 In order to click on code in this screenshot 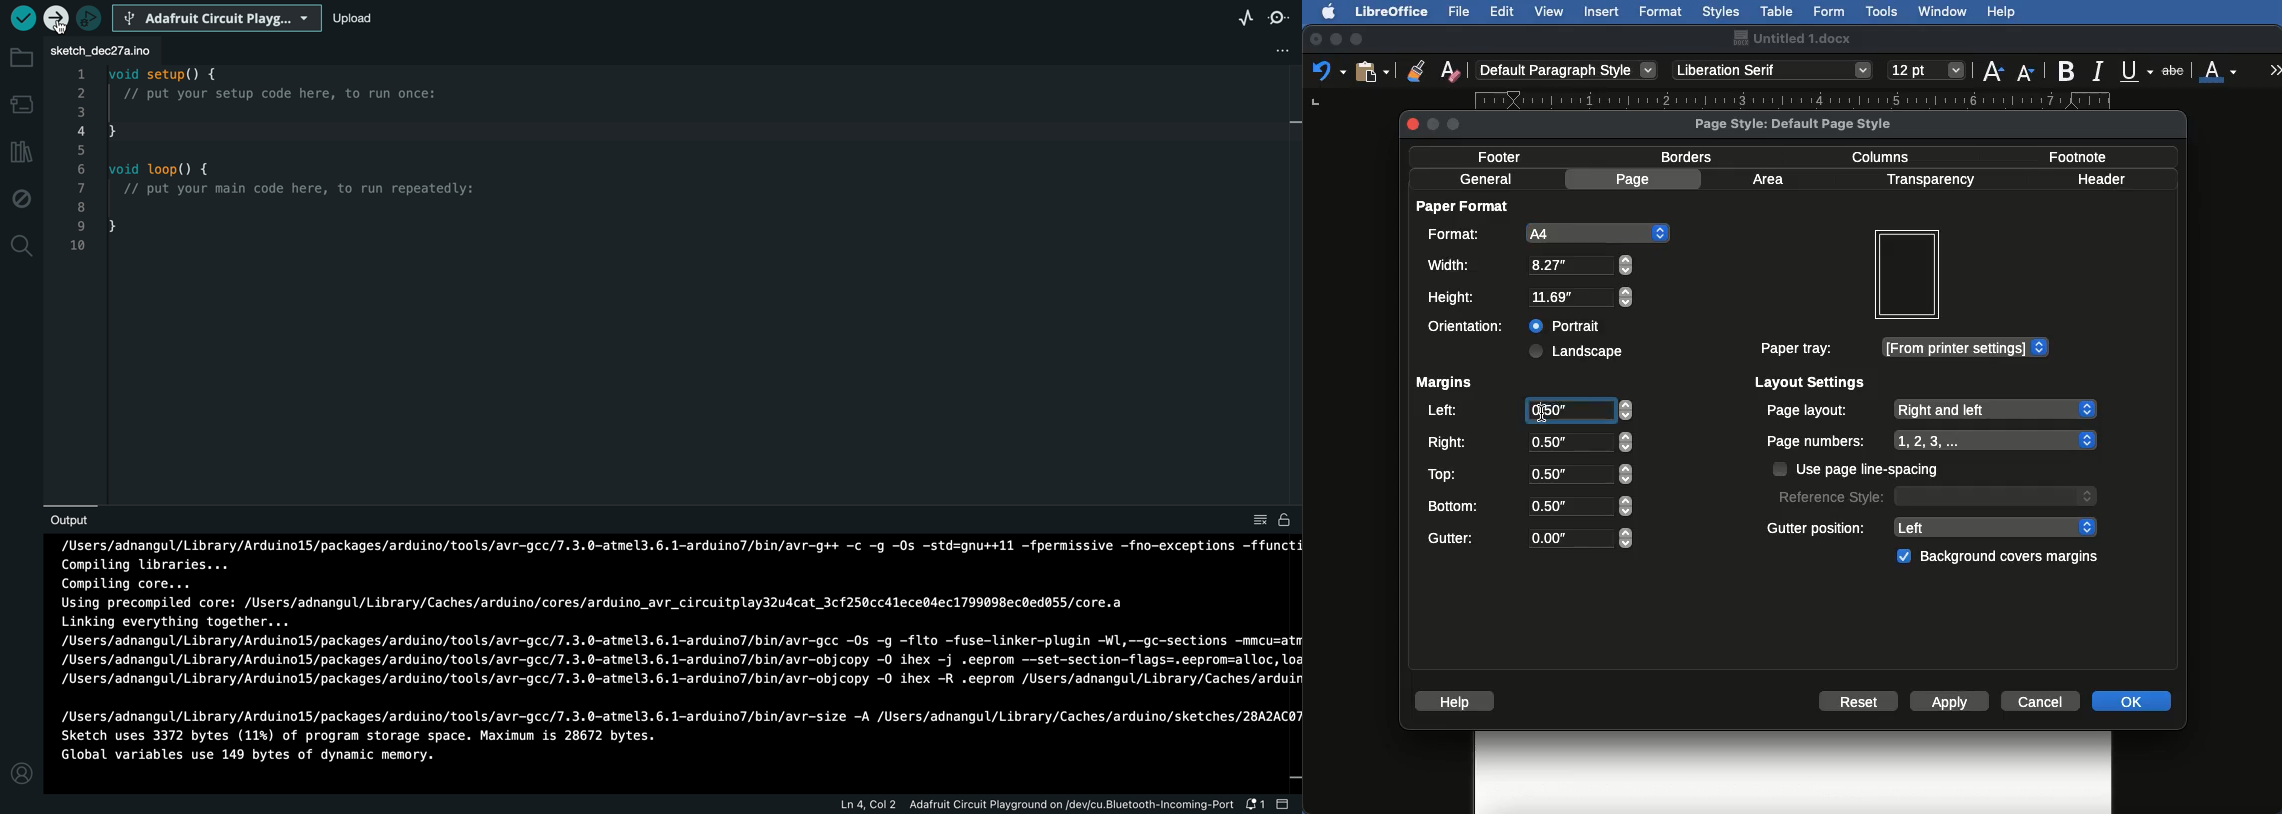, I will do `click(295, 169)`.